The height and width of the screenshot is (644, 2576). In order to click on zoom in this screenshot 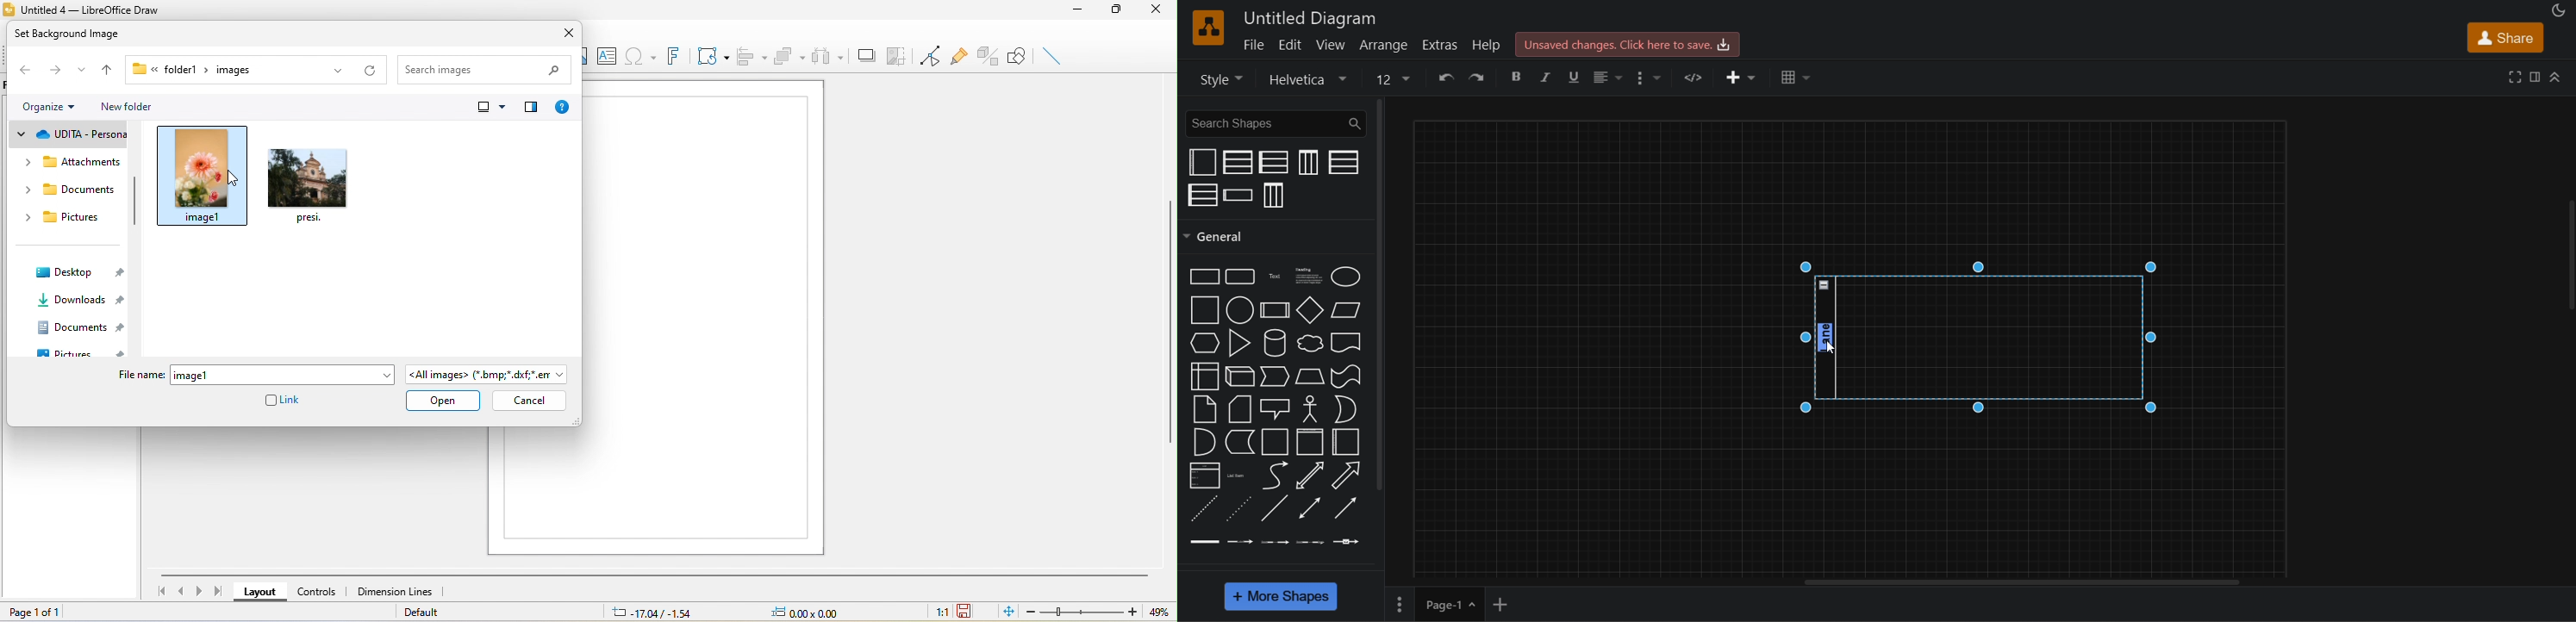, I will do `click(1078, 611)`.